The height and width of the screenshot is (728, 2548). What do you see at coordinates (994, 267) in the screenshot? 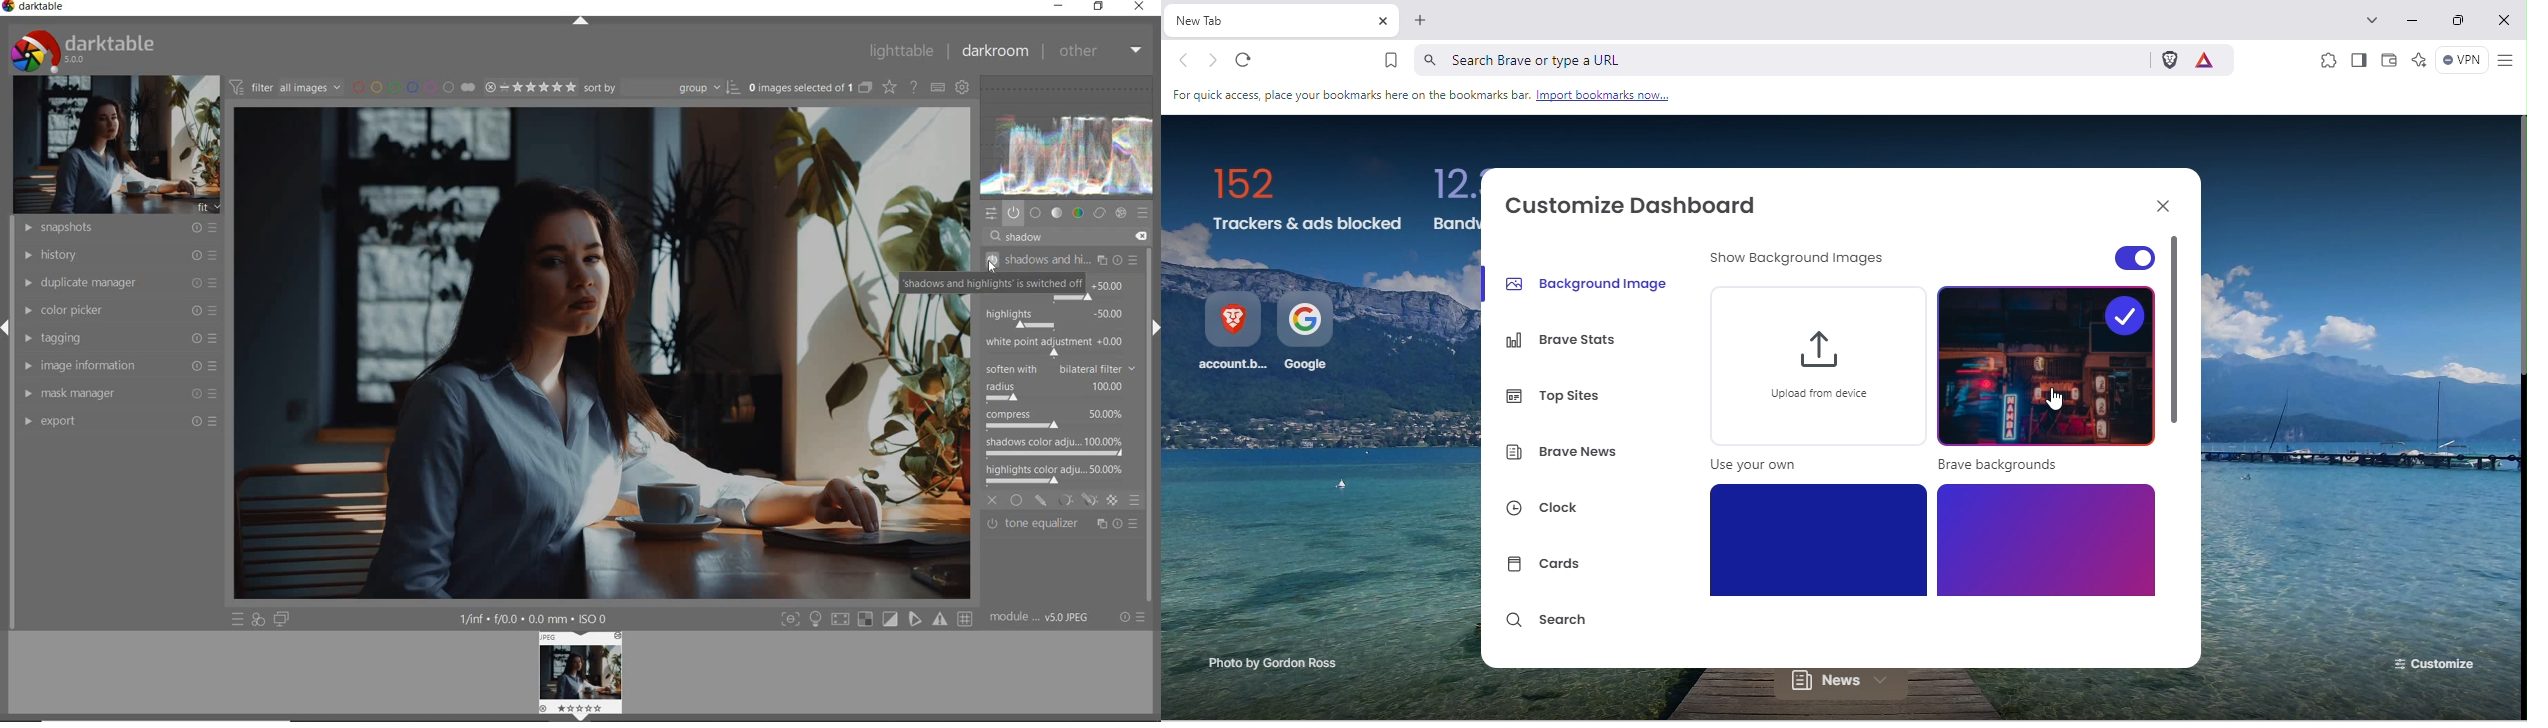
I see `Cursor` at bounding box center [994, 267].